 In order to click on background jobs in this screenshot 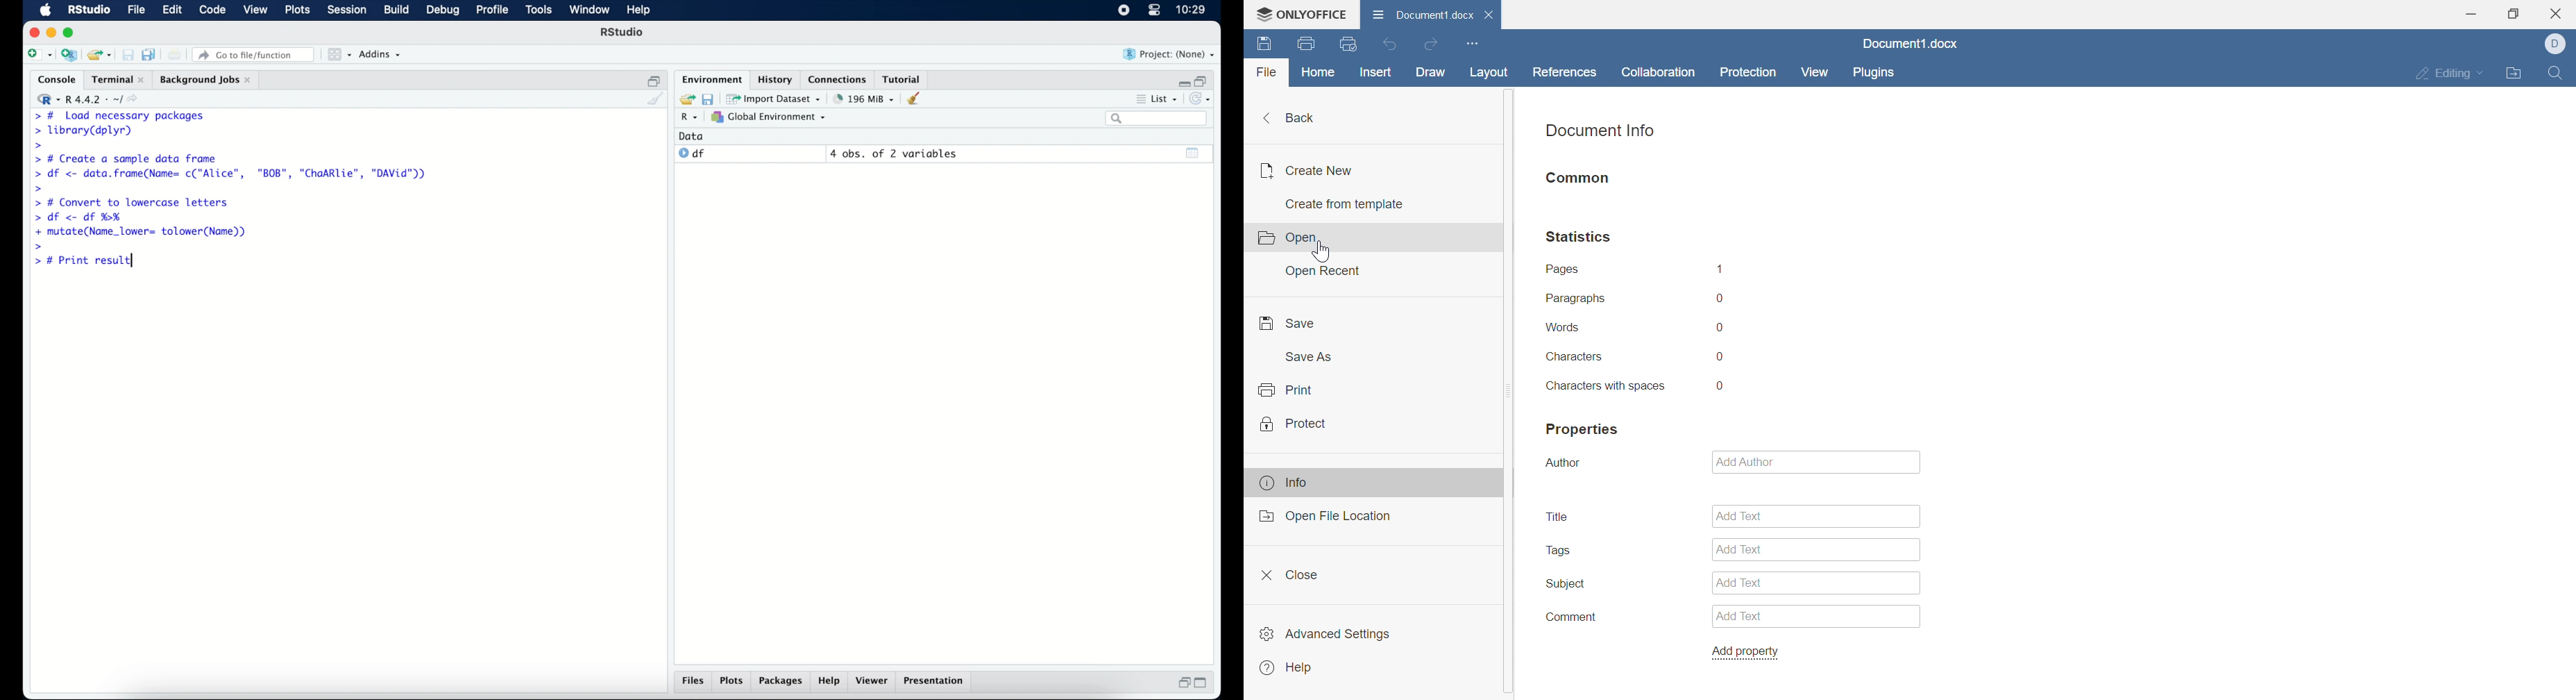, I will do `click(205, 80)`.